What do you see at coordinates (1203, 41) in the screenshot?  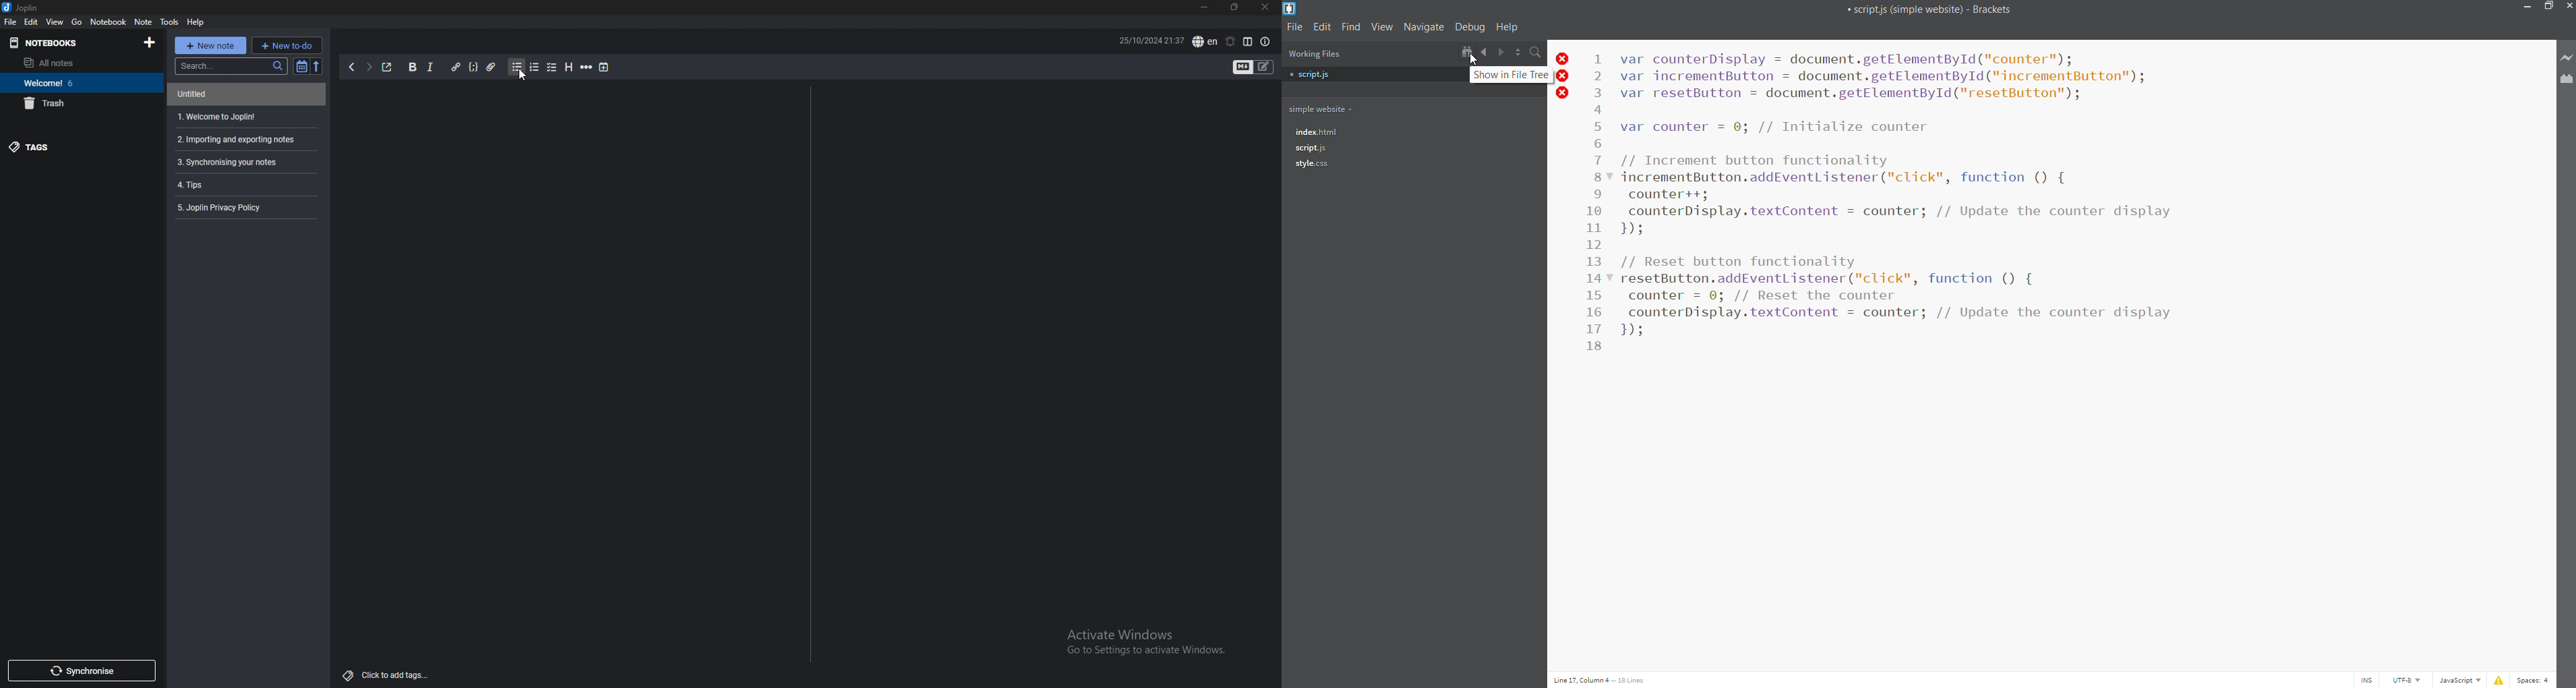 I see `spell check` at bounding box center [1203, 41].